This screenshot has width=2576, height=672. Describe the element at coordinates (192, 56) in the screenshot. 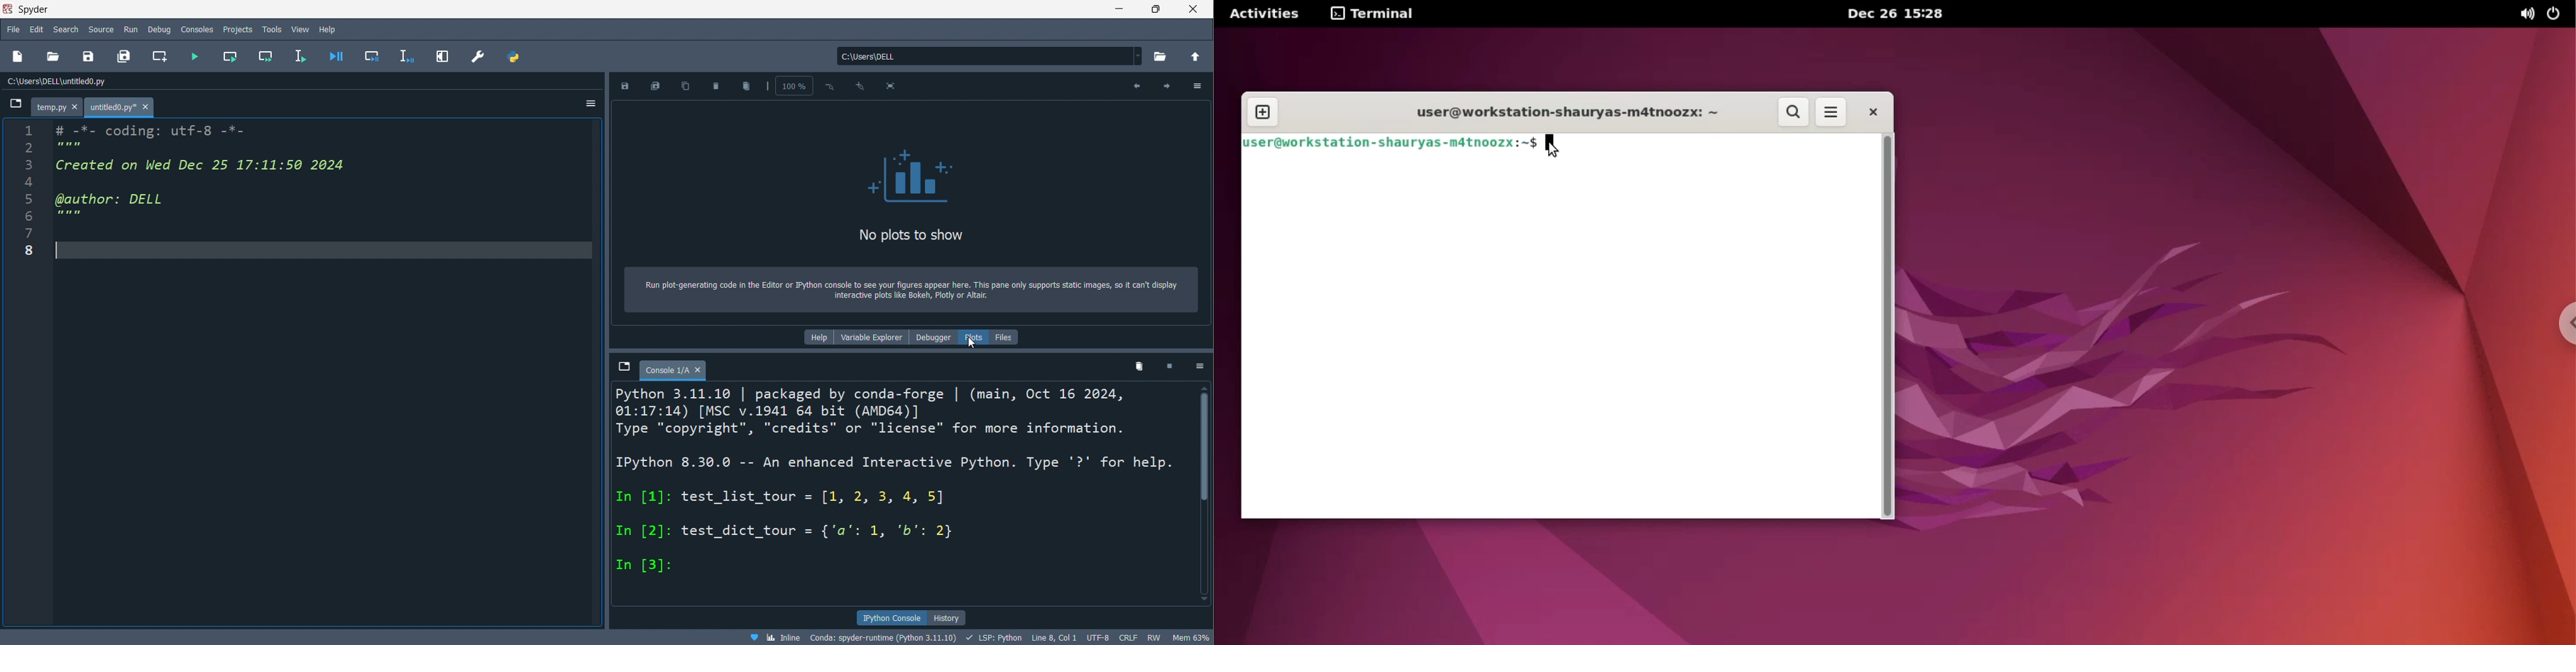

I see `run file` at that location.